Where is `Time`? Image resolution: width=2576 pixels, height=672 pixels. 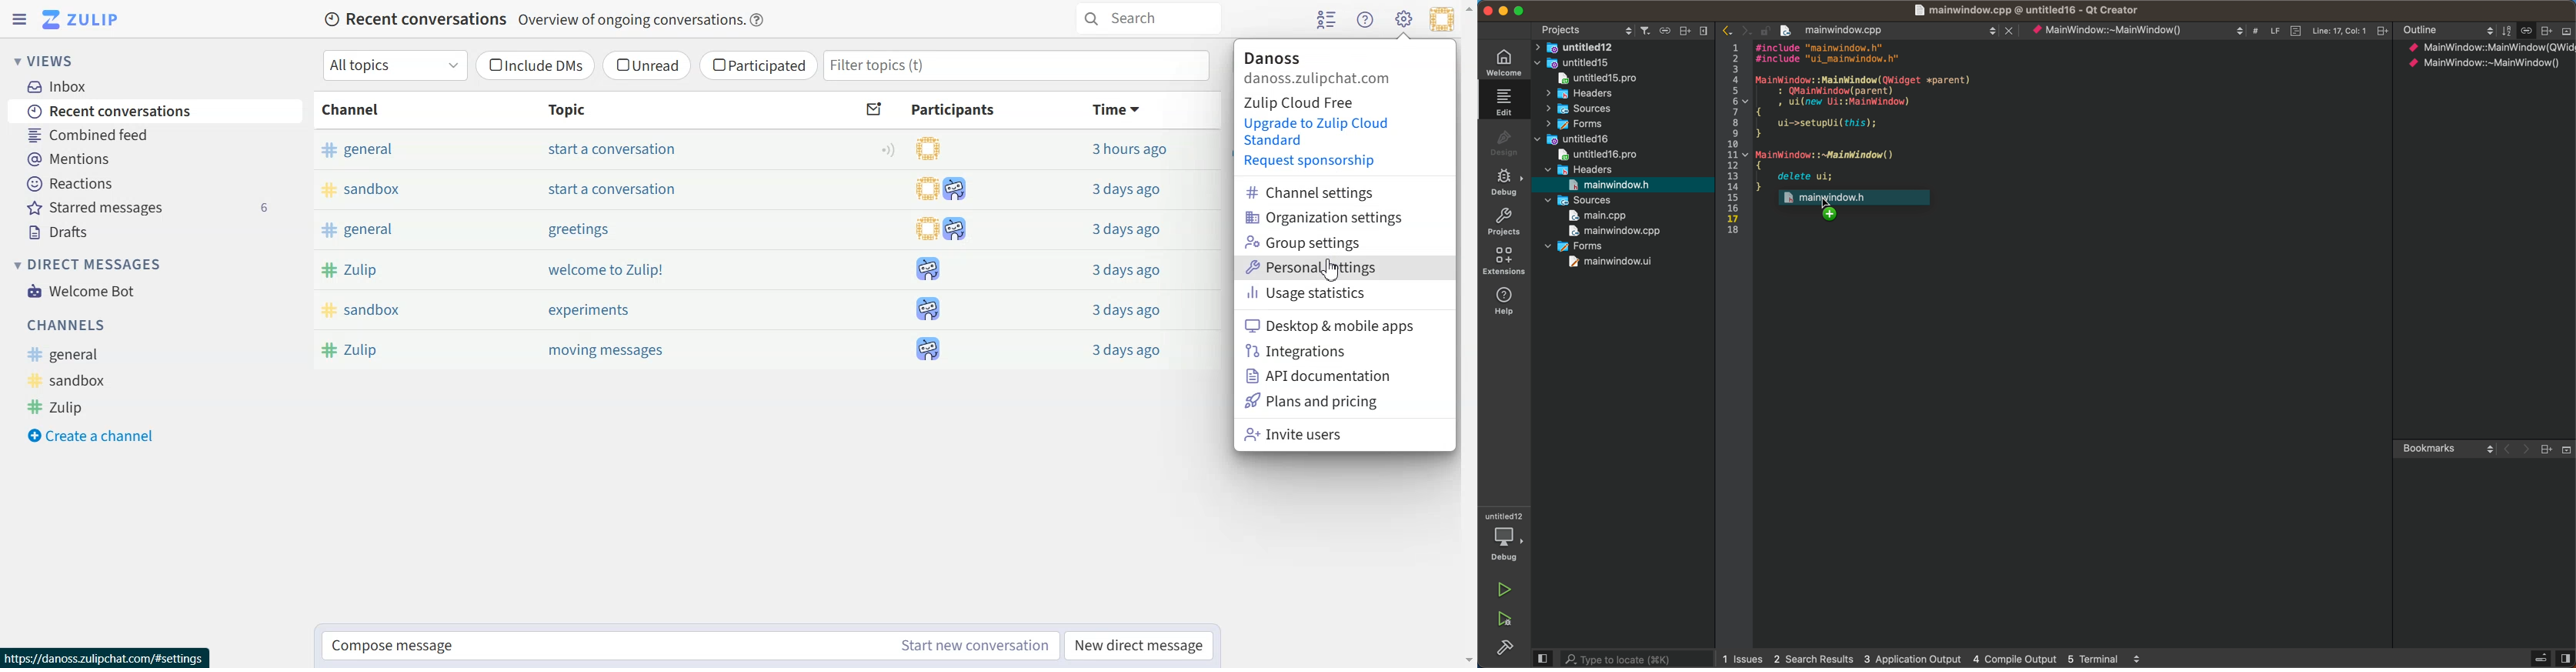 Time is located at coordinates (1116, 111).